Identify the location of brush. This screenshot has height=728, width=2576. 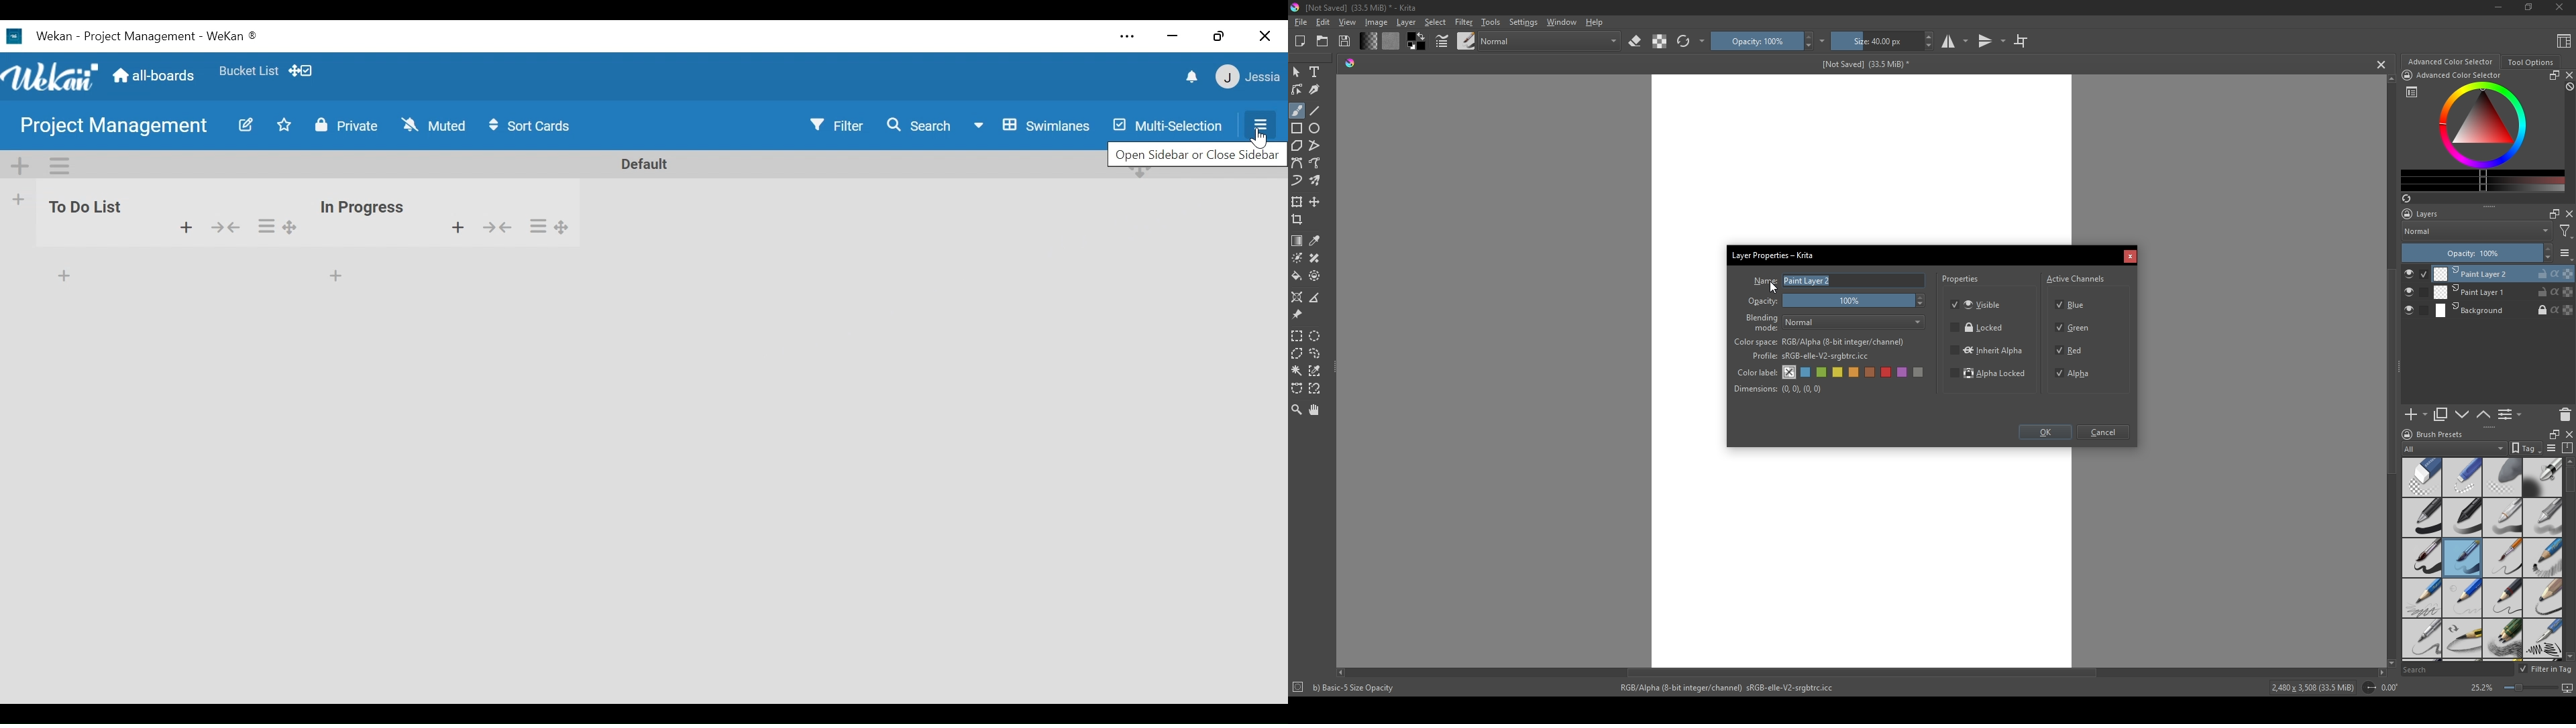
(1466, 40).